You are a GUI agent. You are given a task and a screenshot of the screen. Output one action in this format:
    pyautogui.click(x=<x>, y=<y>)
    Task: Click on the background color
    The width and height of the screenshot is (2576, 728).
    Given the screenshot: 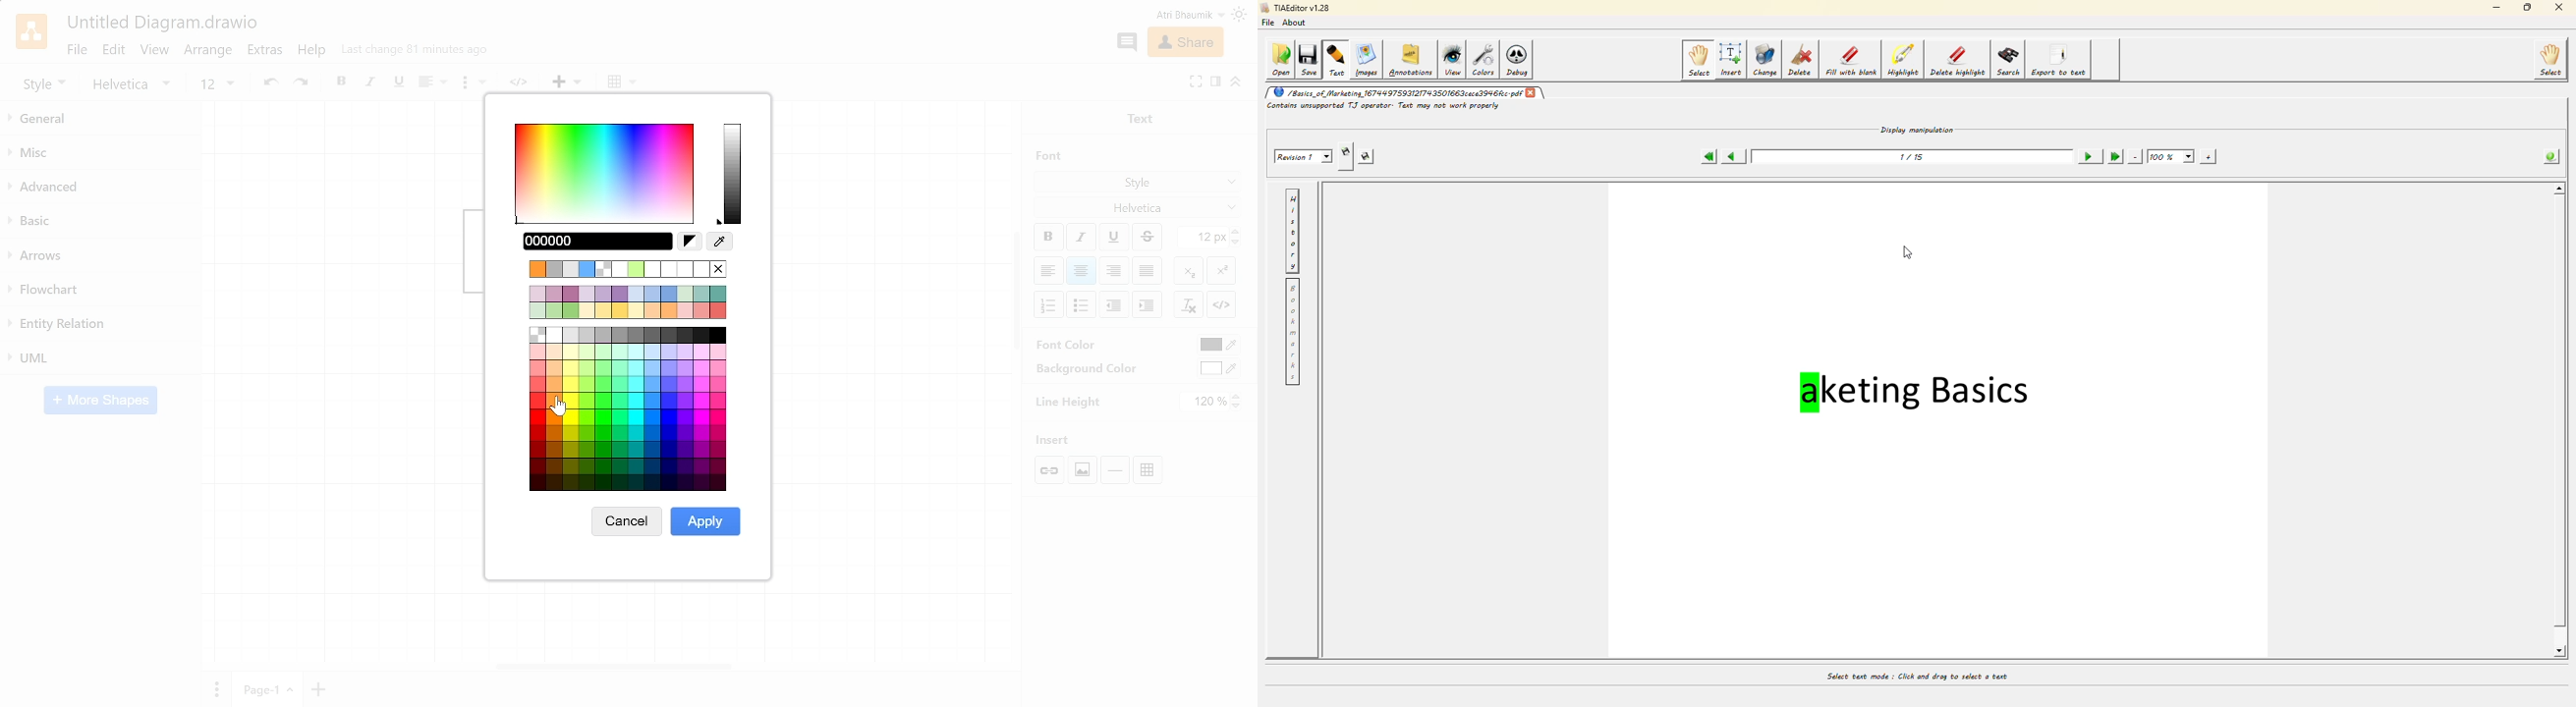 What is the action you would take?
    pyautogui.click(x=1079, y=368)
    